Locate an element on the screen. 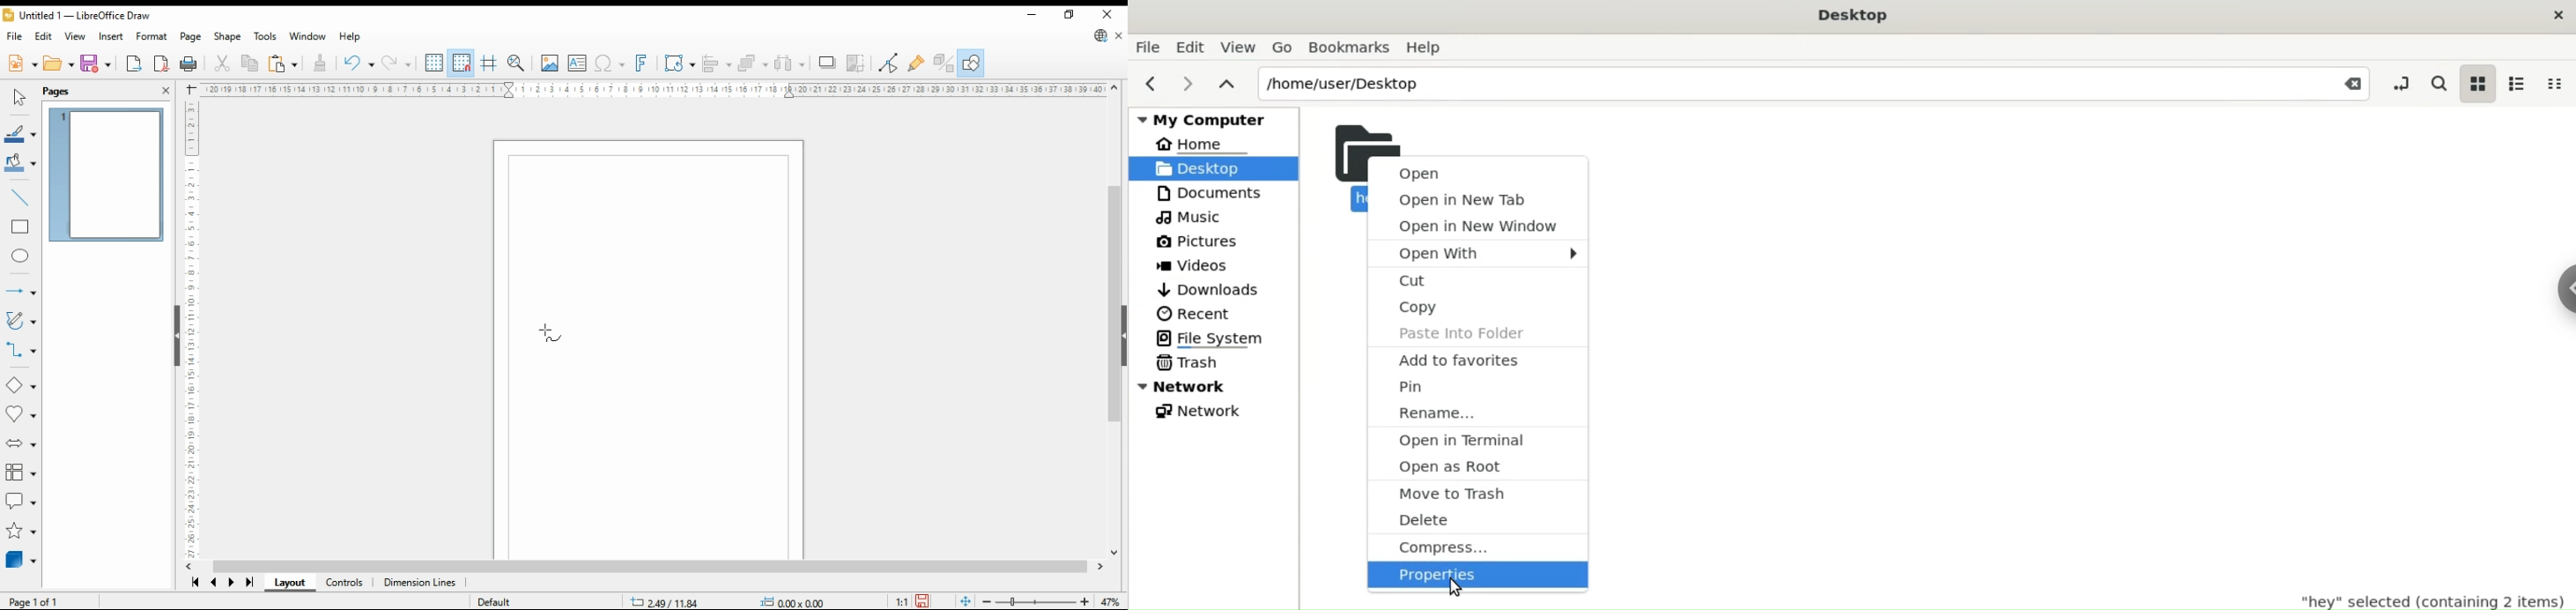  symbol shapes is located at coordinates (20, 415).